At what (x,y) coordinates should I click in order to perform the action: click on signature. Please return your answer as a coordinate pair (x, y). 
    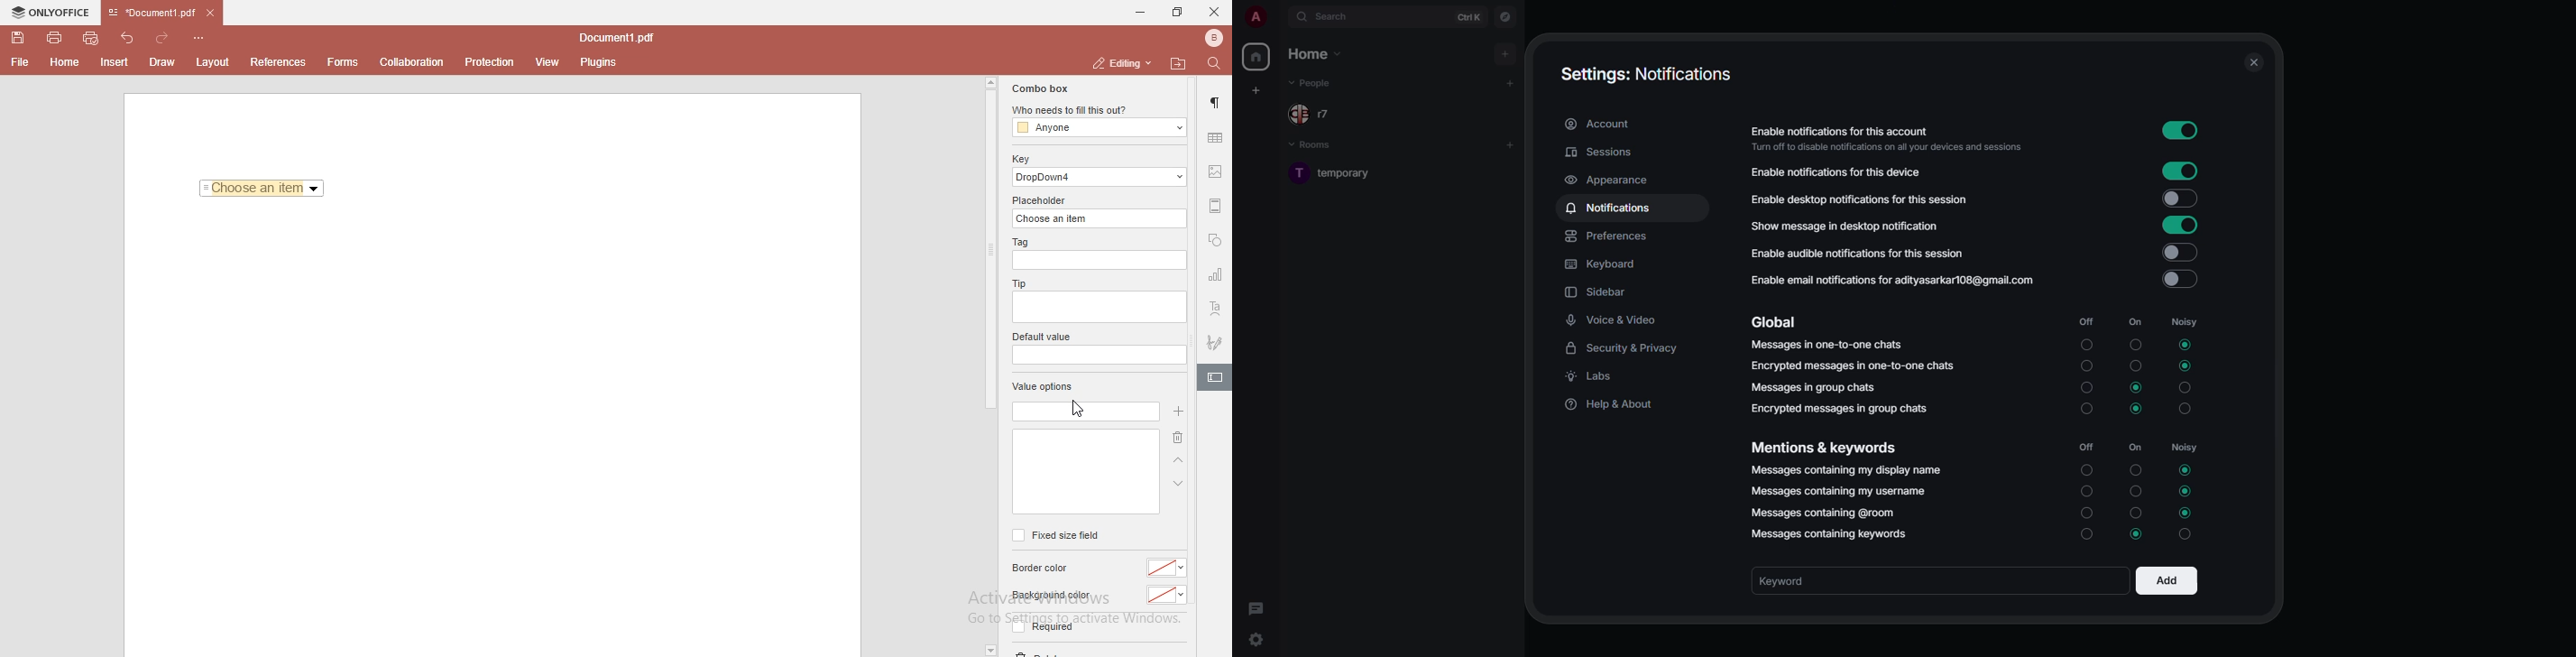
    Looking at the image, I should click on (1216, 339).